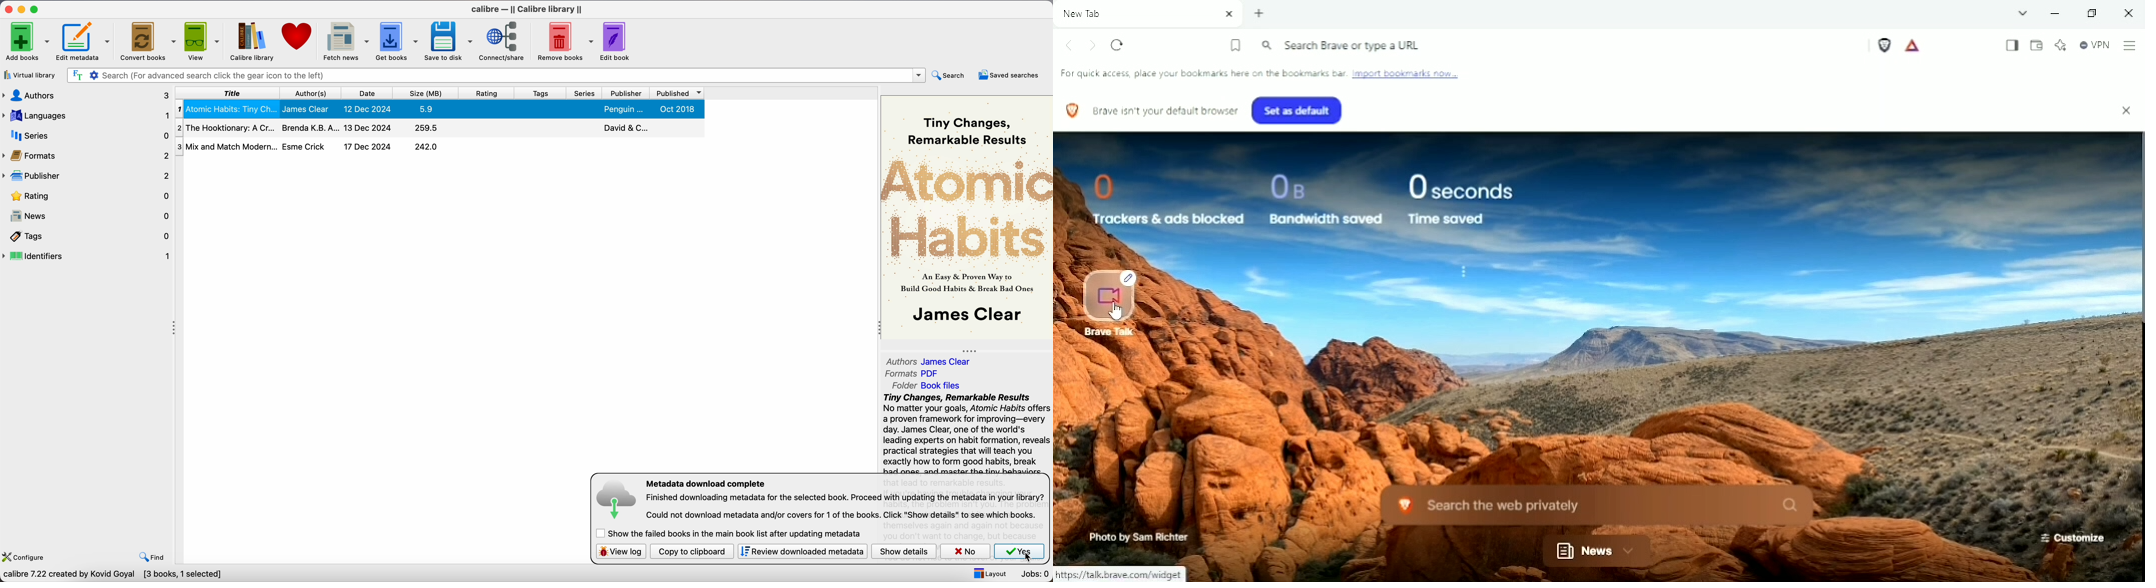 Image resolution: width=2156 pixels, height=588 pixels. What do you see at coordinates (26, 41) in the screenshot?
I see `Add books` at bounding box center [26, 41].